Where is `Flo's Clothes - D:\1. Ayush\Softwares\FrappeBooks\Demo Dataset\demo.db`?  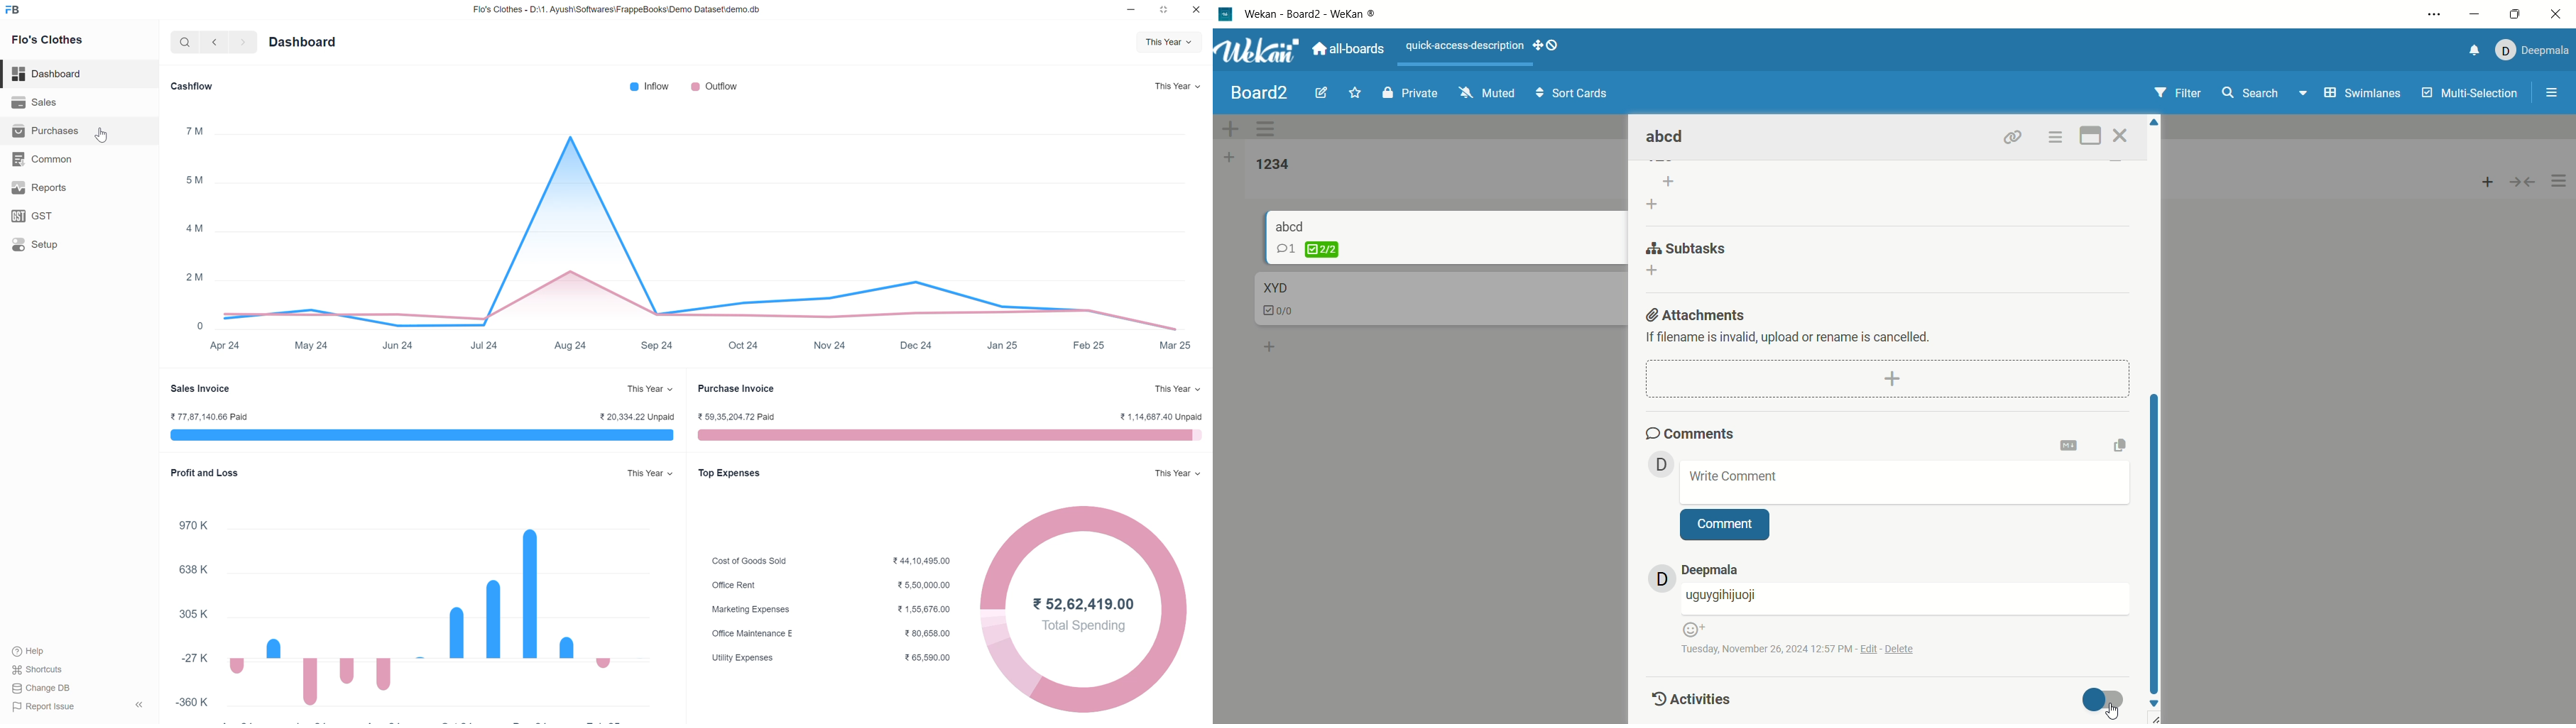
Flo's Clothes - D:\1. Ayush\Softwares\FrappeBooks\Demo Dataset\demo.db is located at coordinates (617, 9).